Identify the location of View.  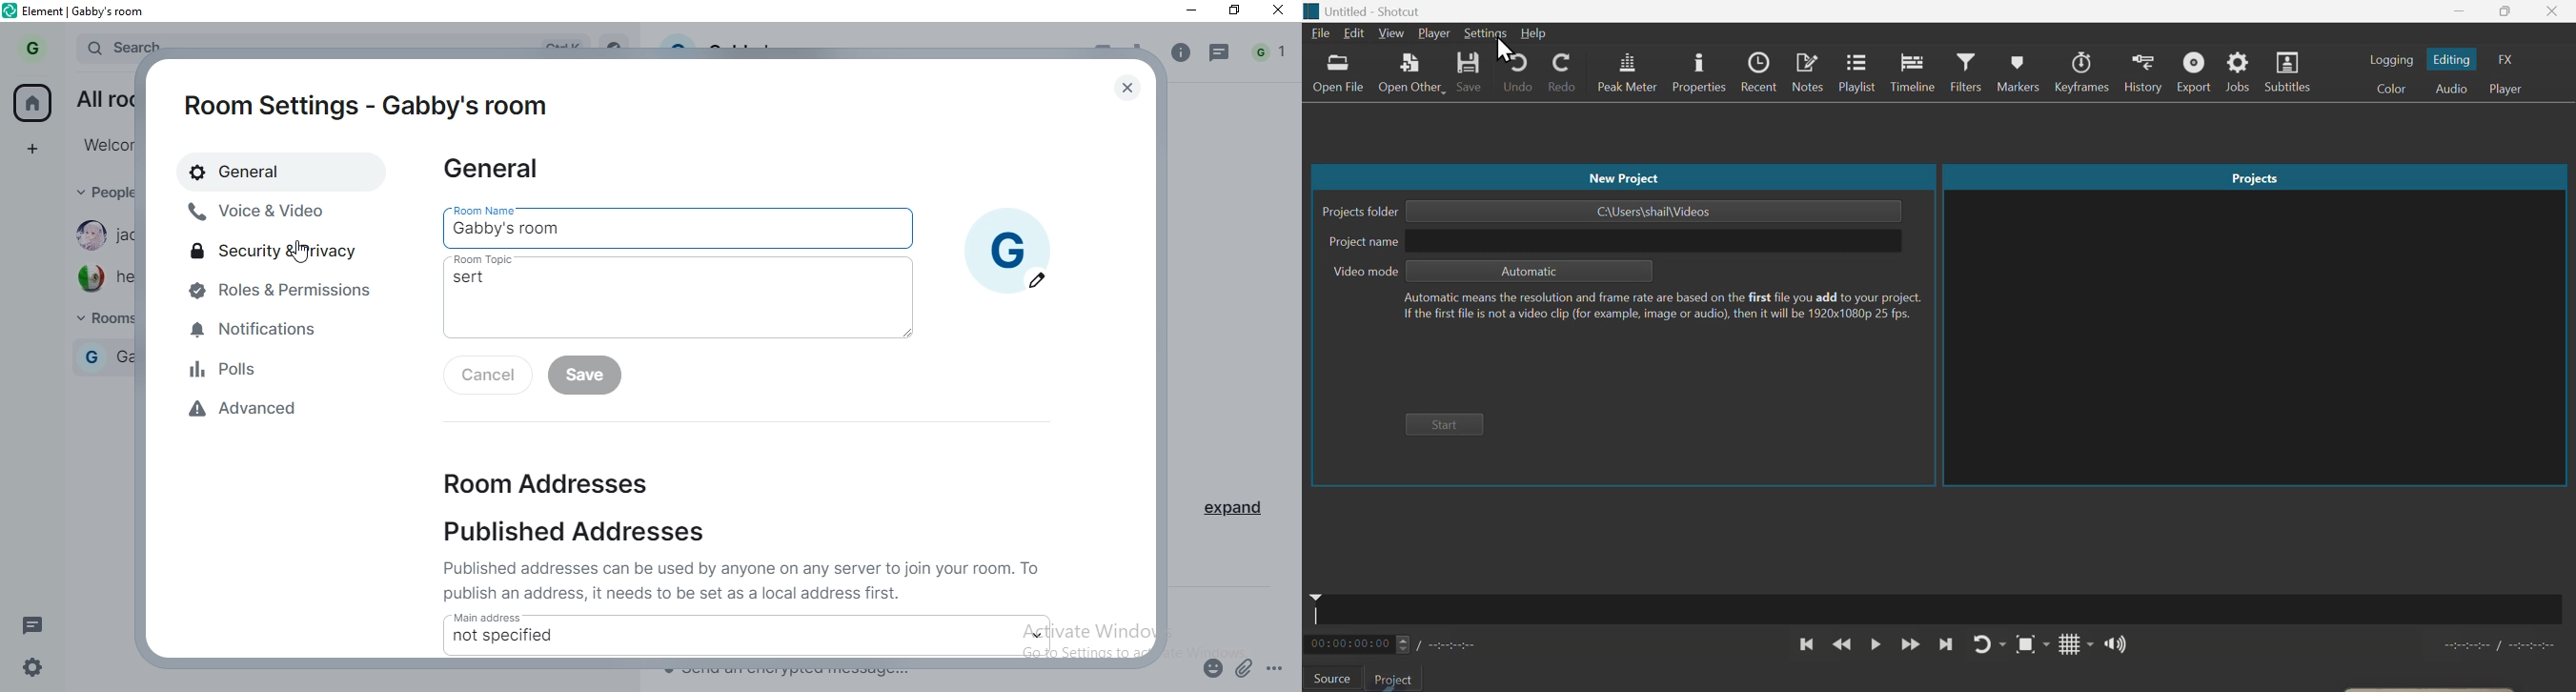
(1392, 33).